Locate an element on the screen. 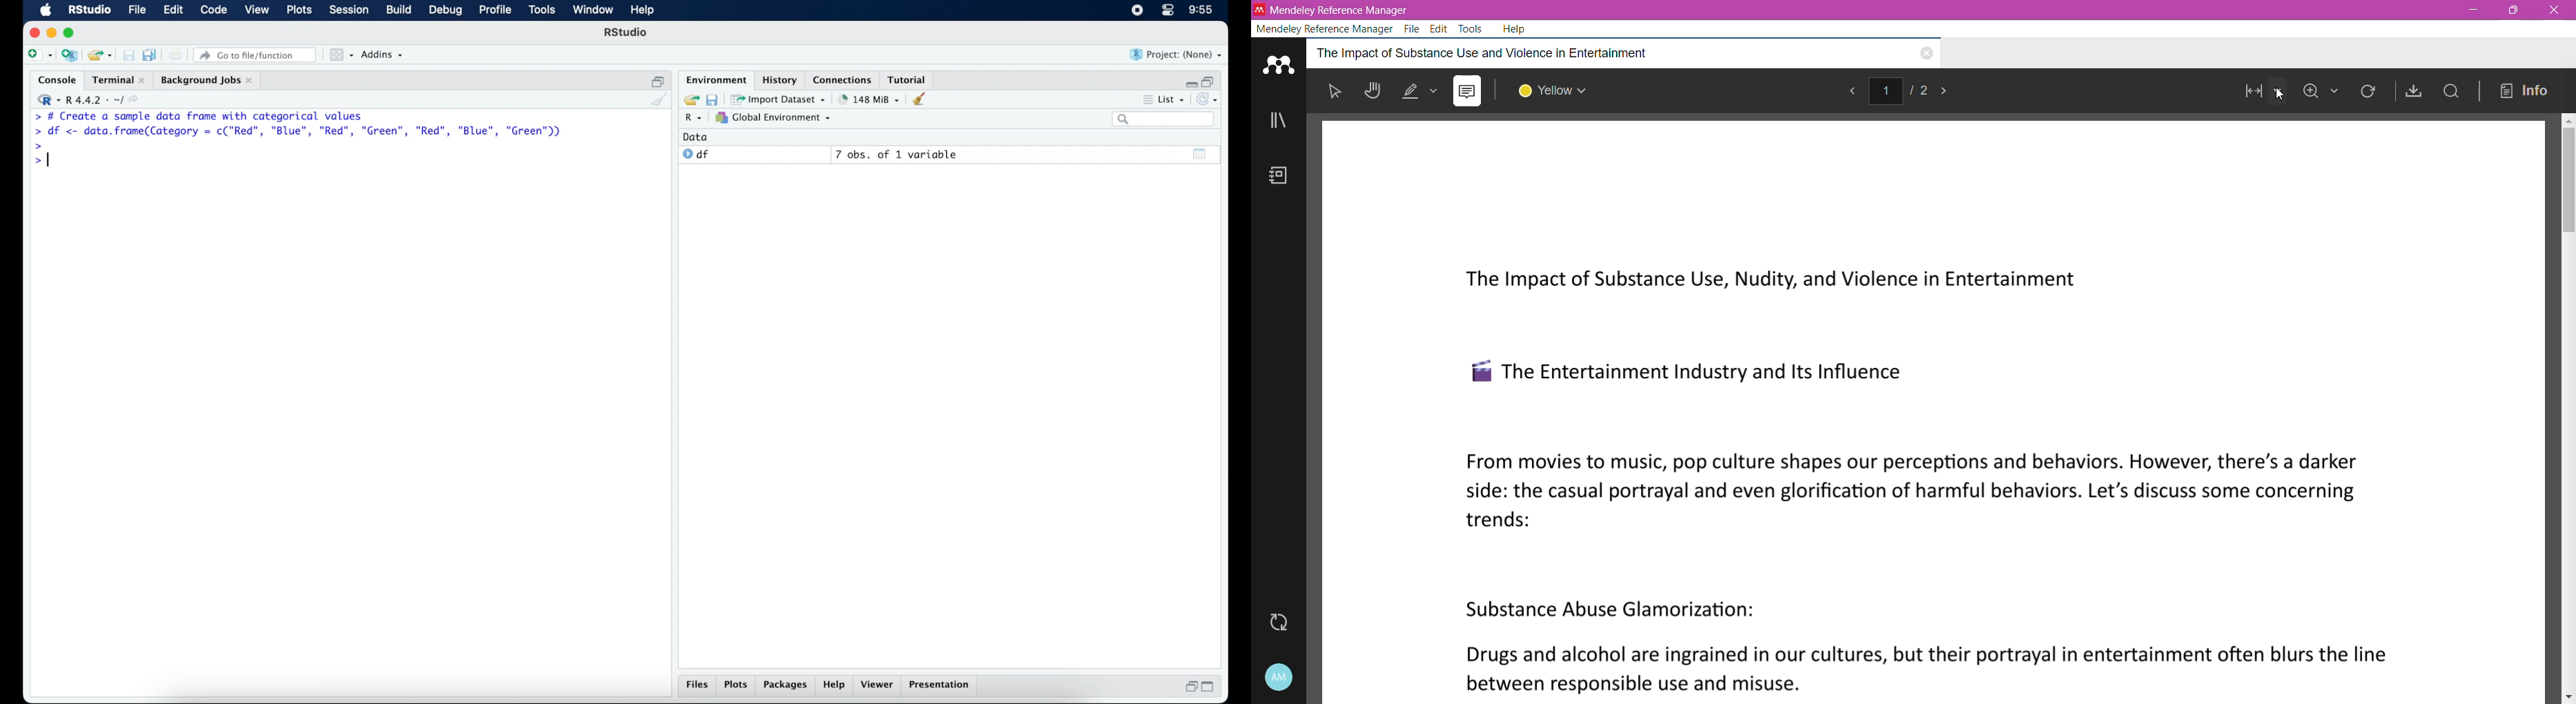 The width and height of the screenshot is (2576, 728). edit is located at coordinates (173, 10).